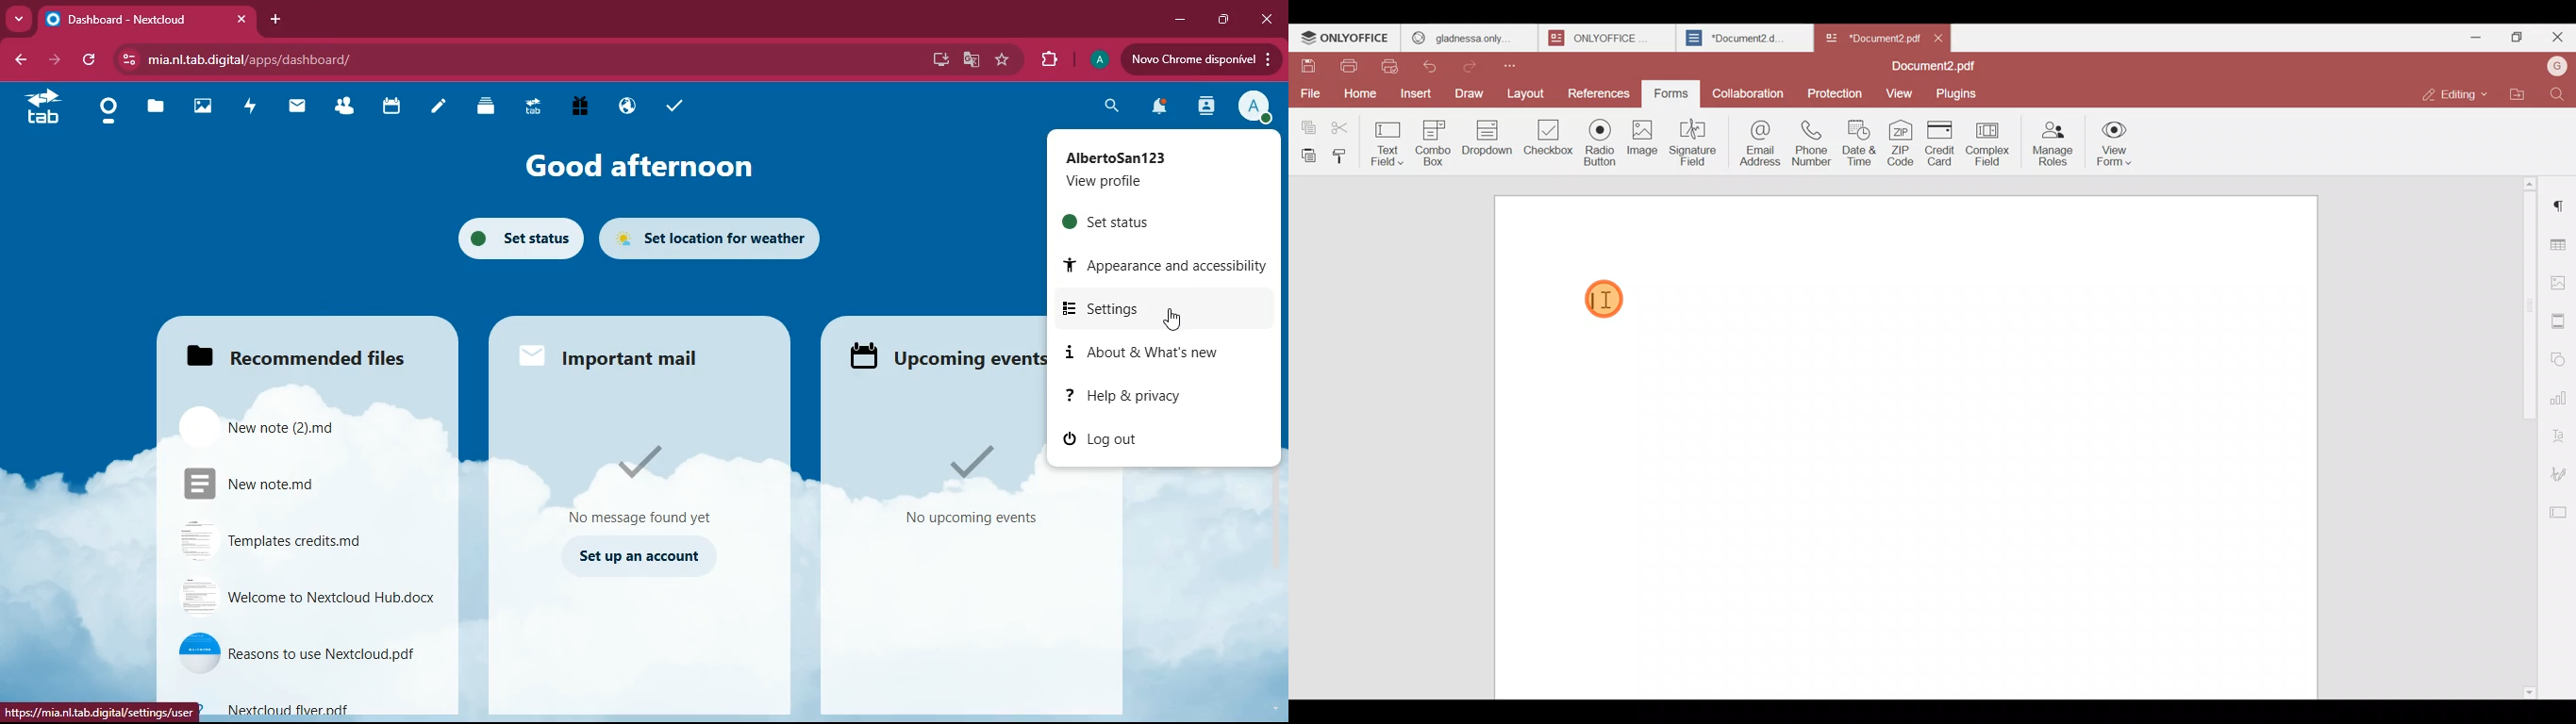  Describe the element at coordinates (273, 20) in the screenshot. I see `add tab` at that location.